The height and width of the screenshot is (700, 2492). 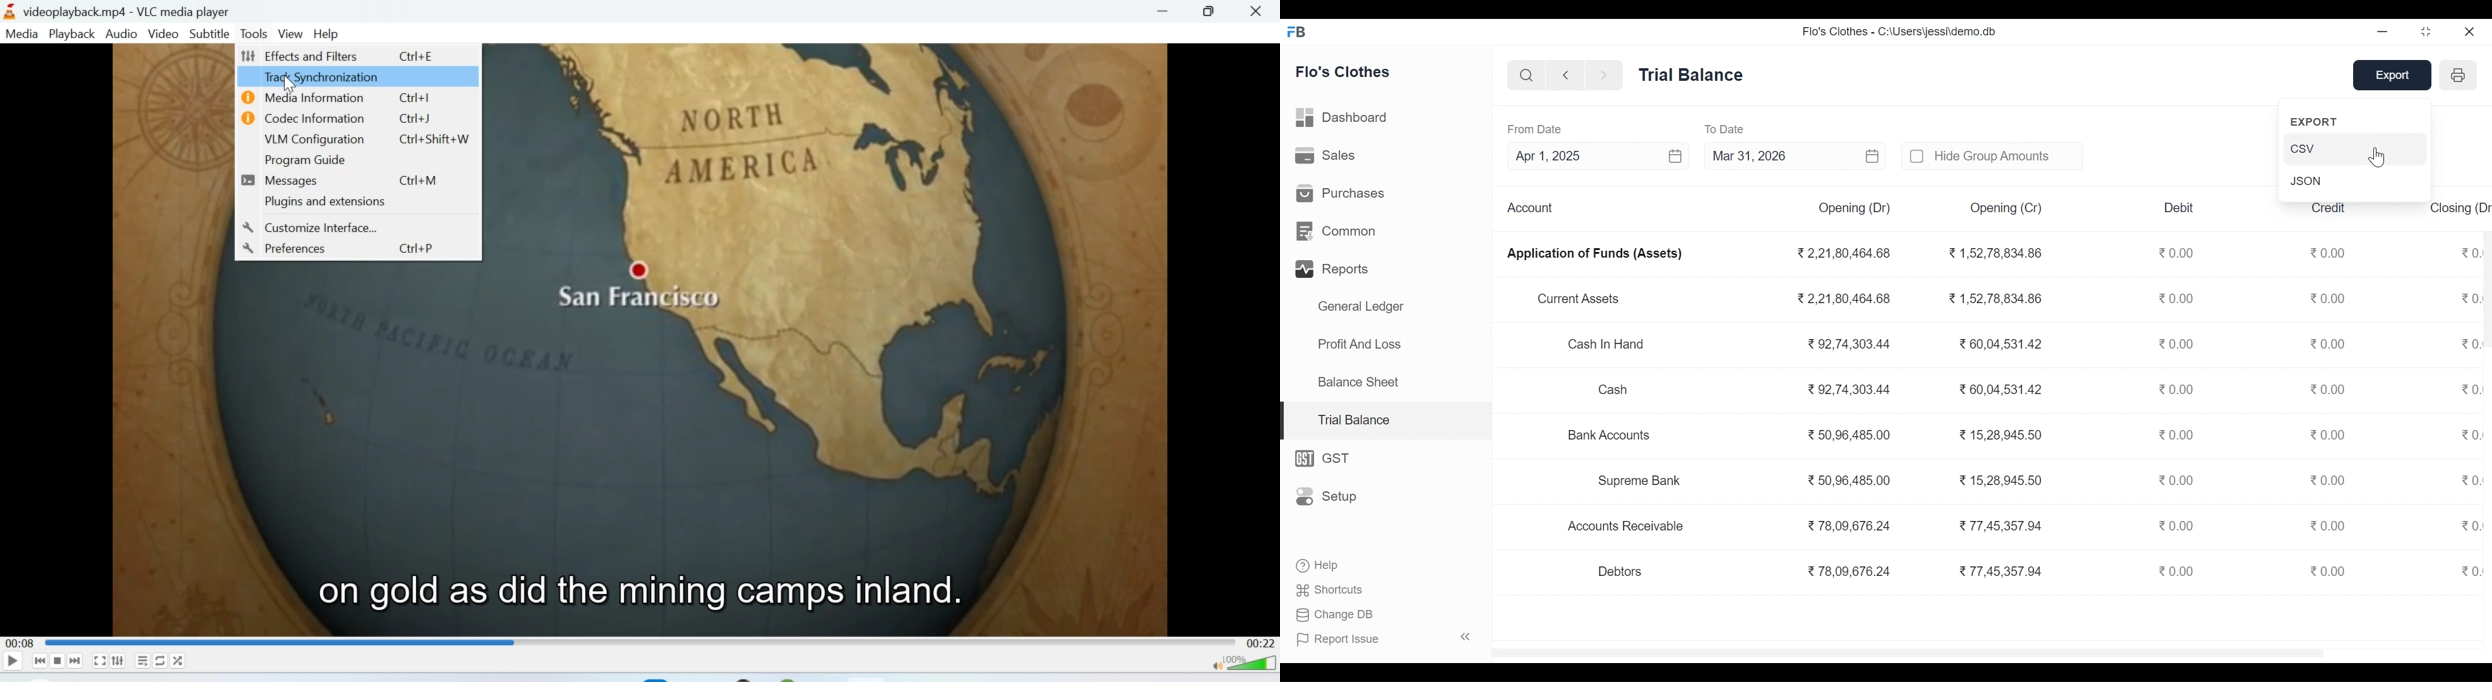 What do you see at coordinates (1999, 524) in the screenshot?
I see `77.45.357.94` at bounding box center [1999, 524].